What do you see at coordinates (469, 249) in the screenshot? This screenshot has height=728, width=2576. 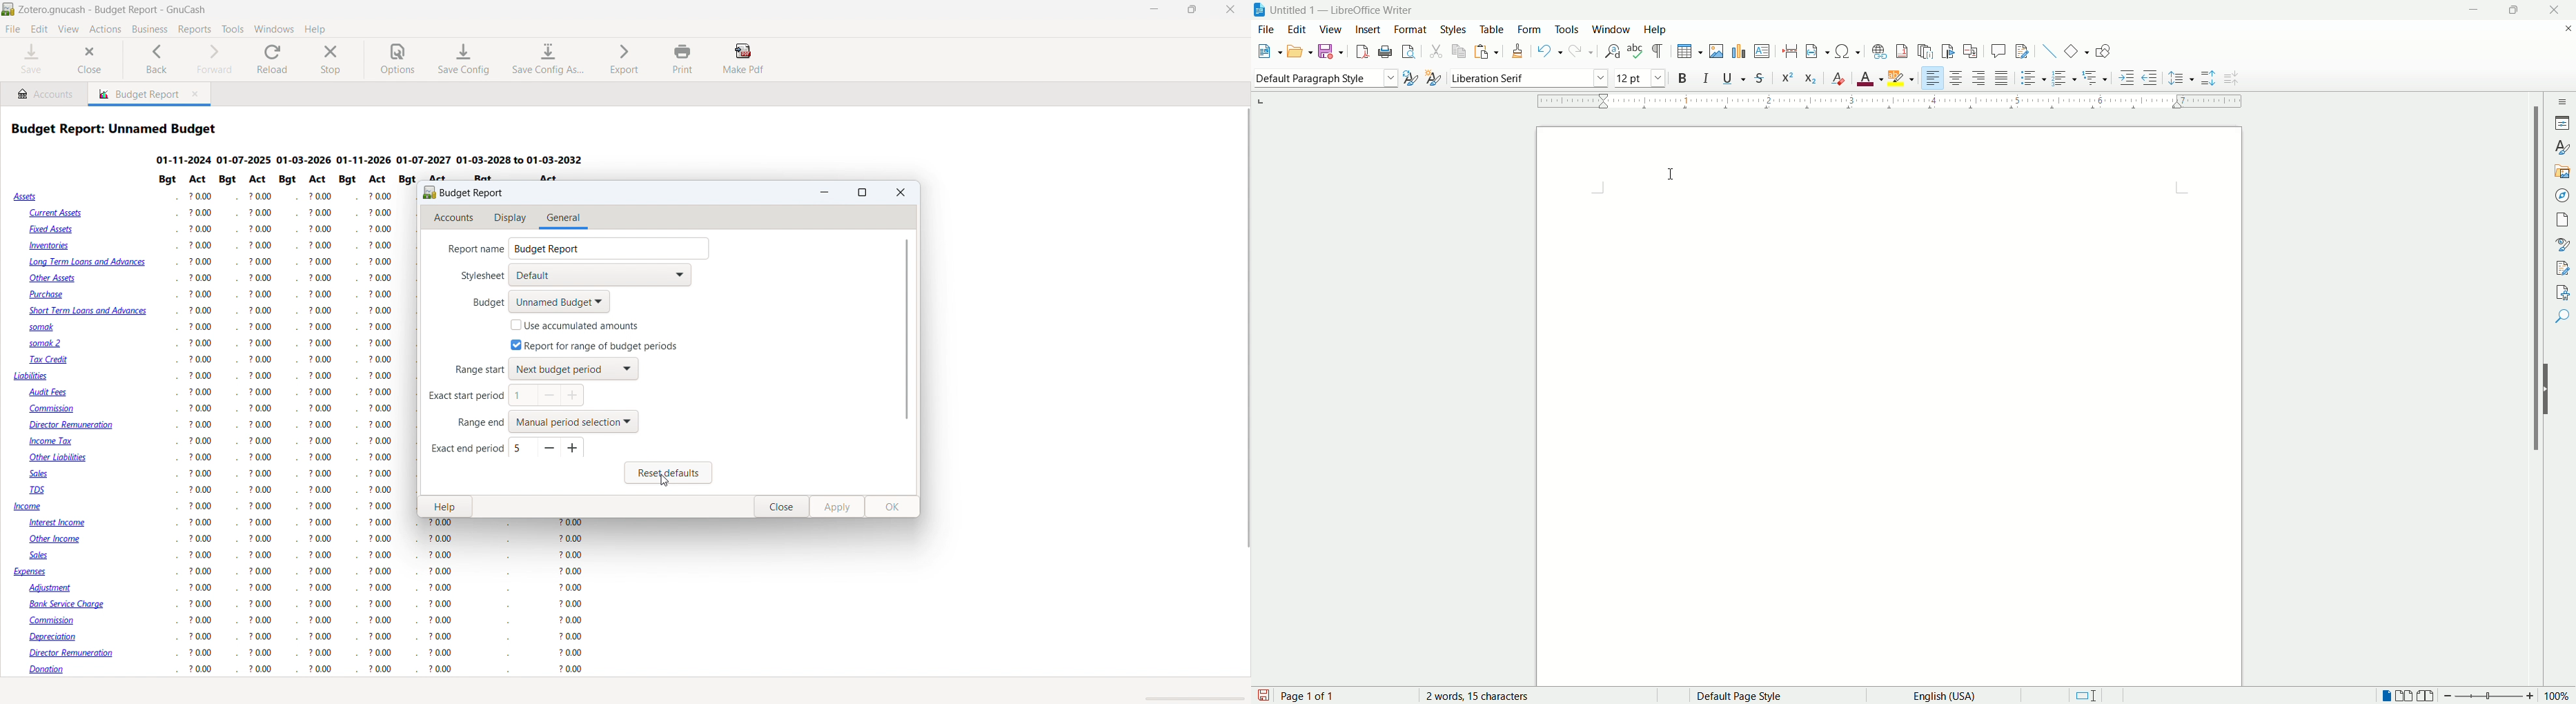 I see `Report name` at bounding box center [469, 249].